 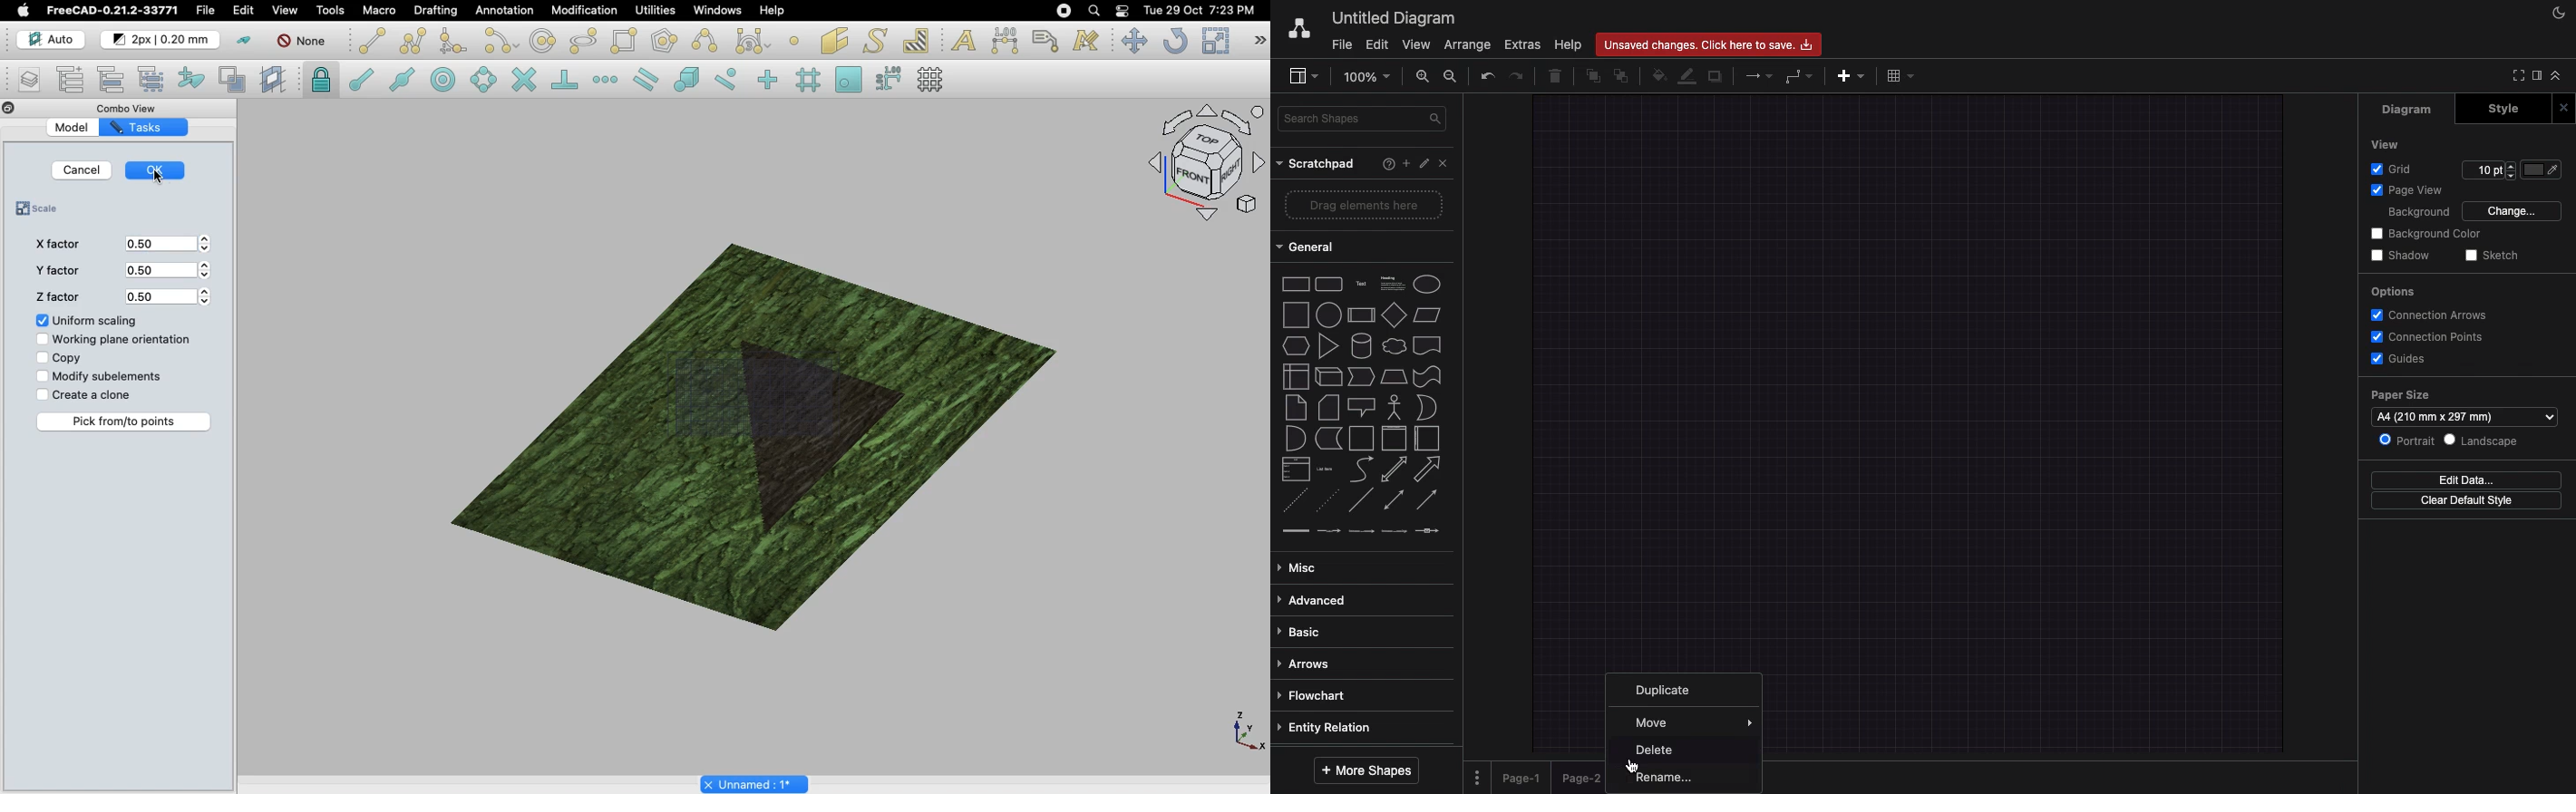 I want to click on Snap dimensions, so click(x=886, y=79).